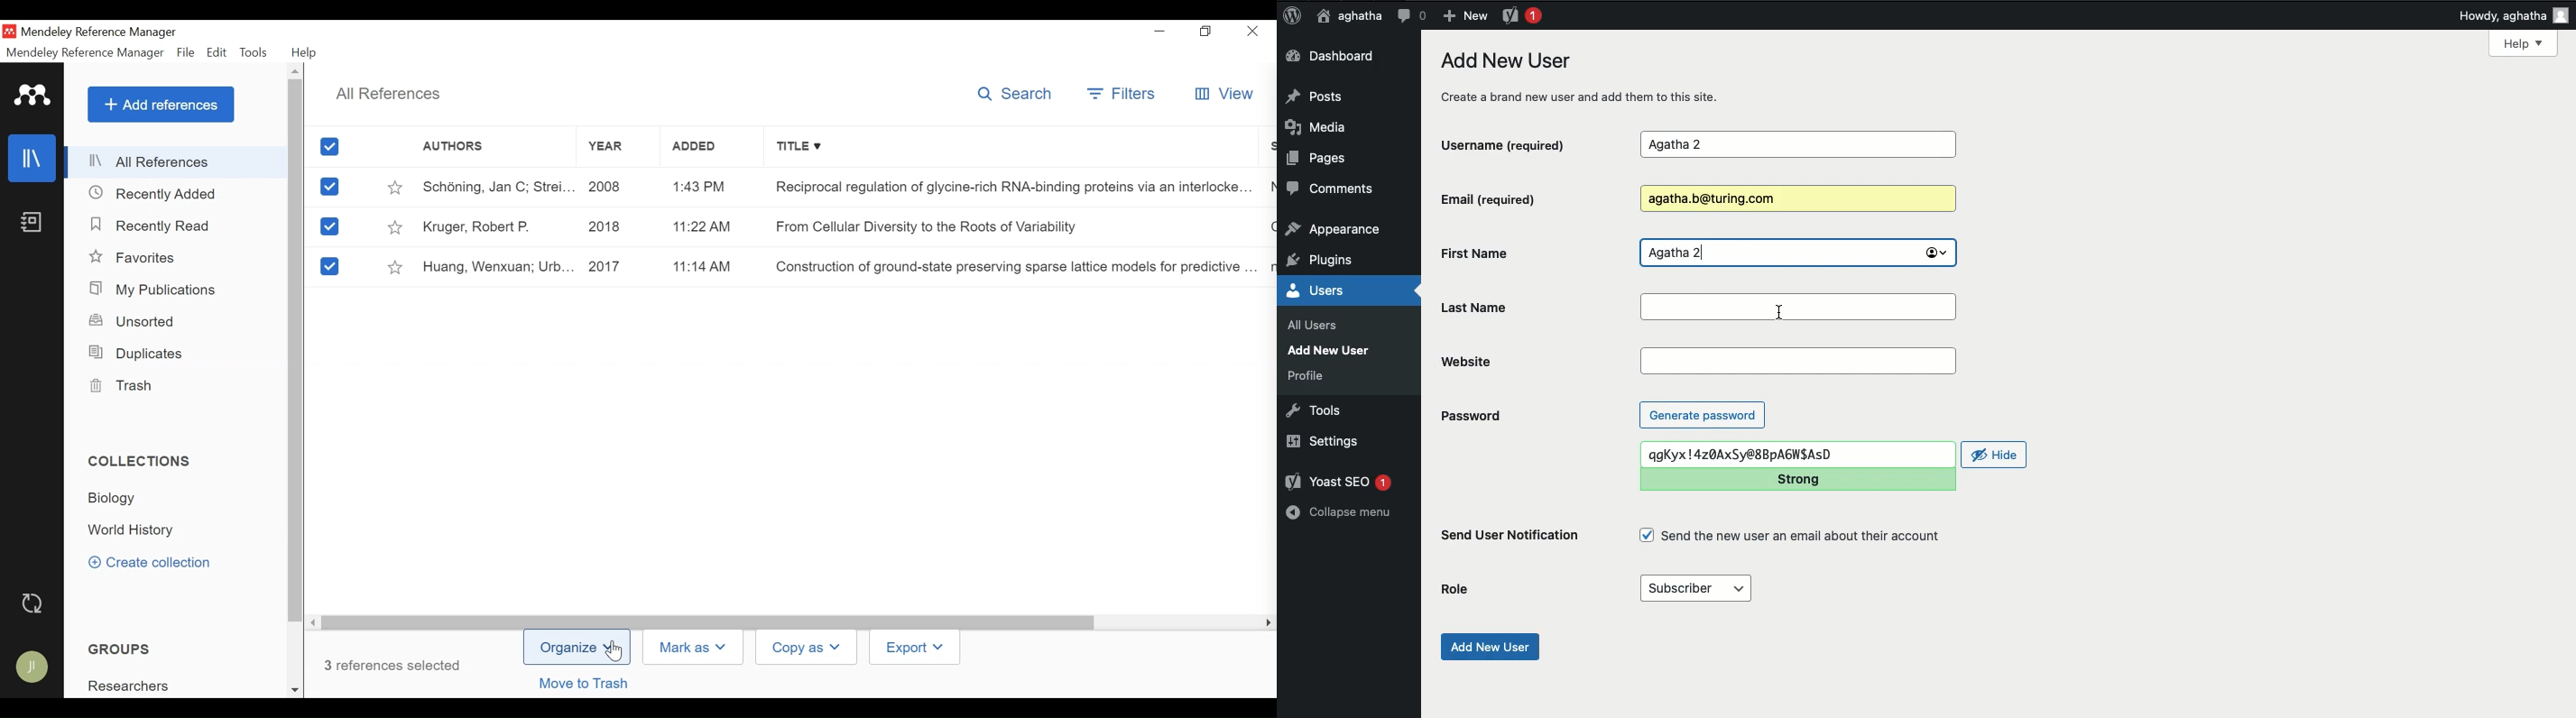 This screenshot has width=2576, height=728. Describe the element at coordinates (328, 267) in the screenshot. I see `(un)select` at that location.